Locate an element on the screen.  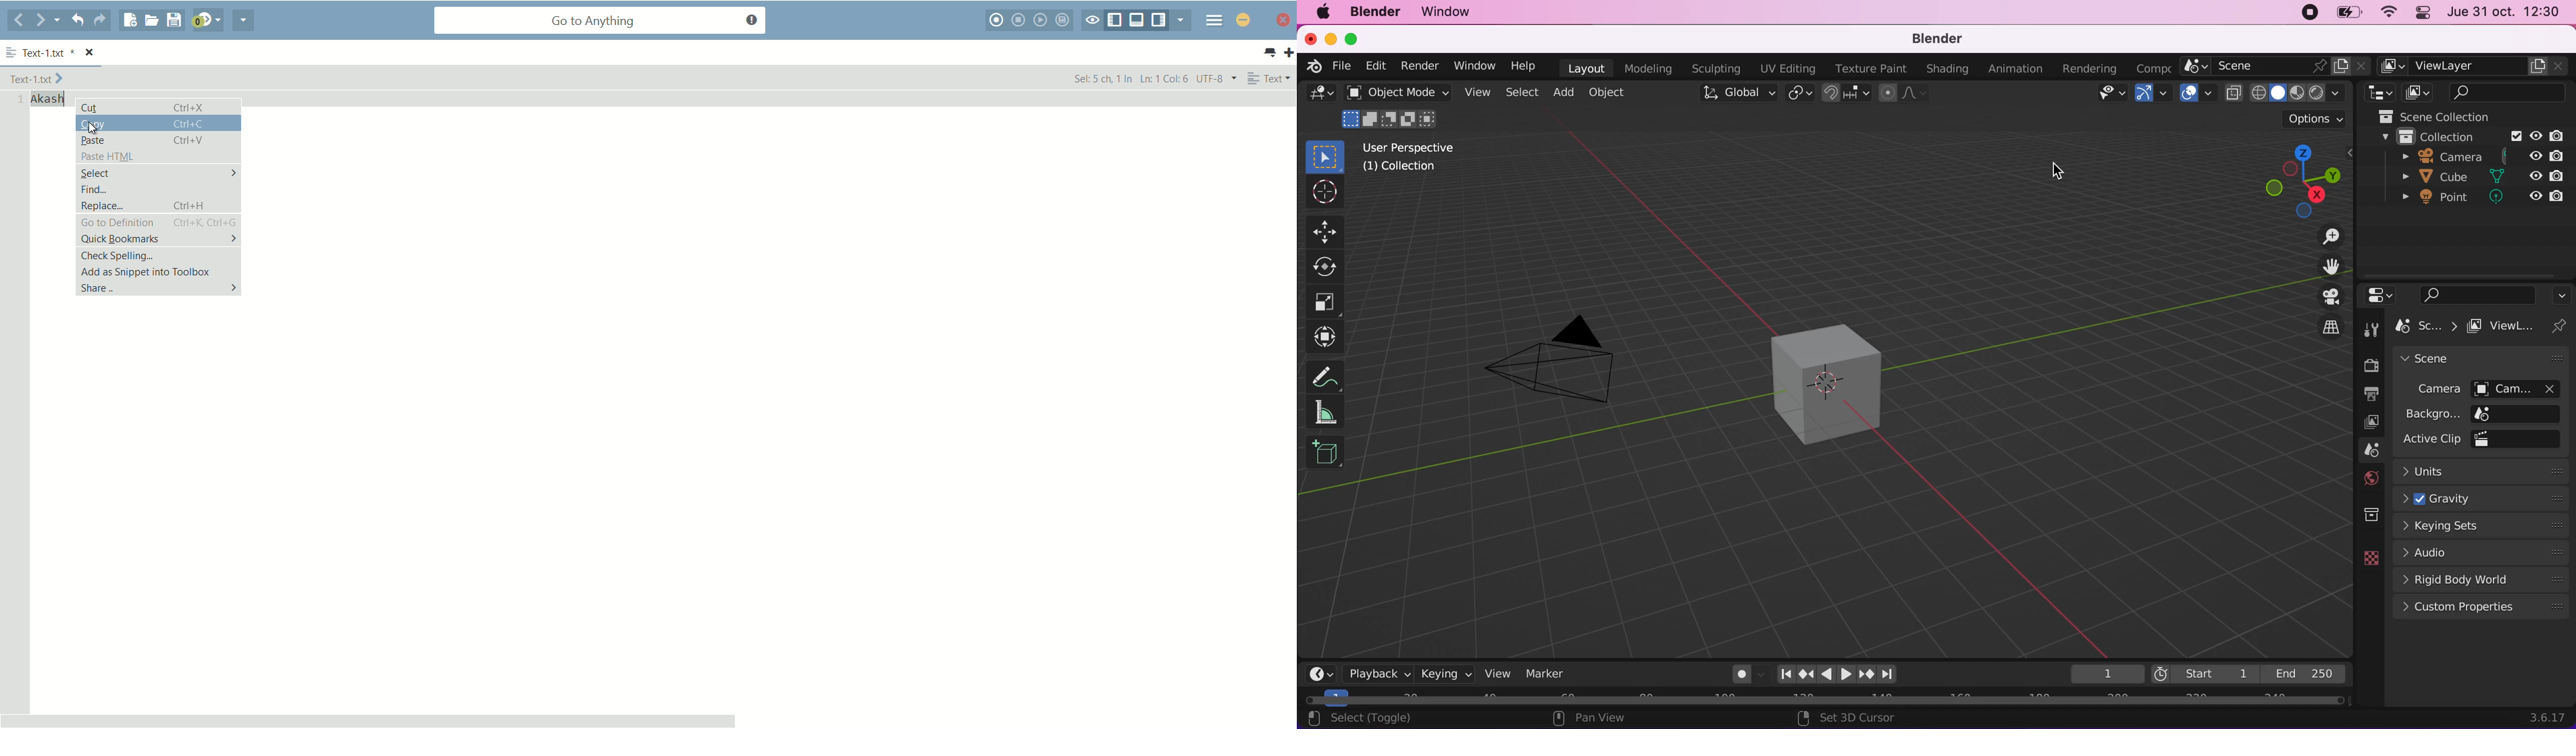
tool is located at coordinates (2370, 330).